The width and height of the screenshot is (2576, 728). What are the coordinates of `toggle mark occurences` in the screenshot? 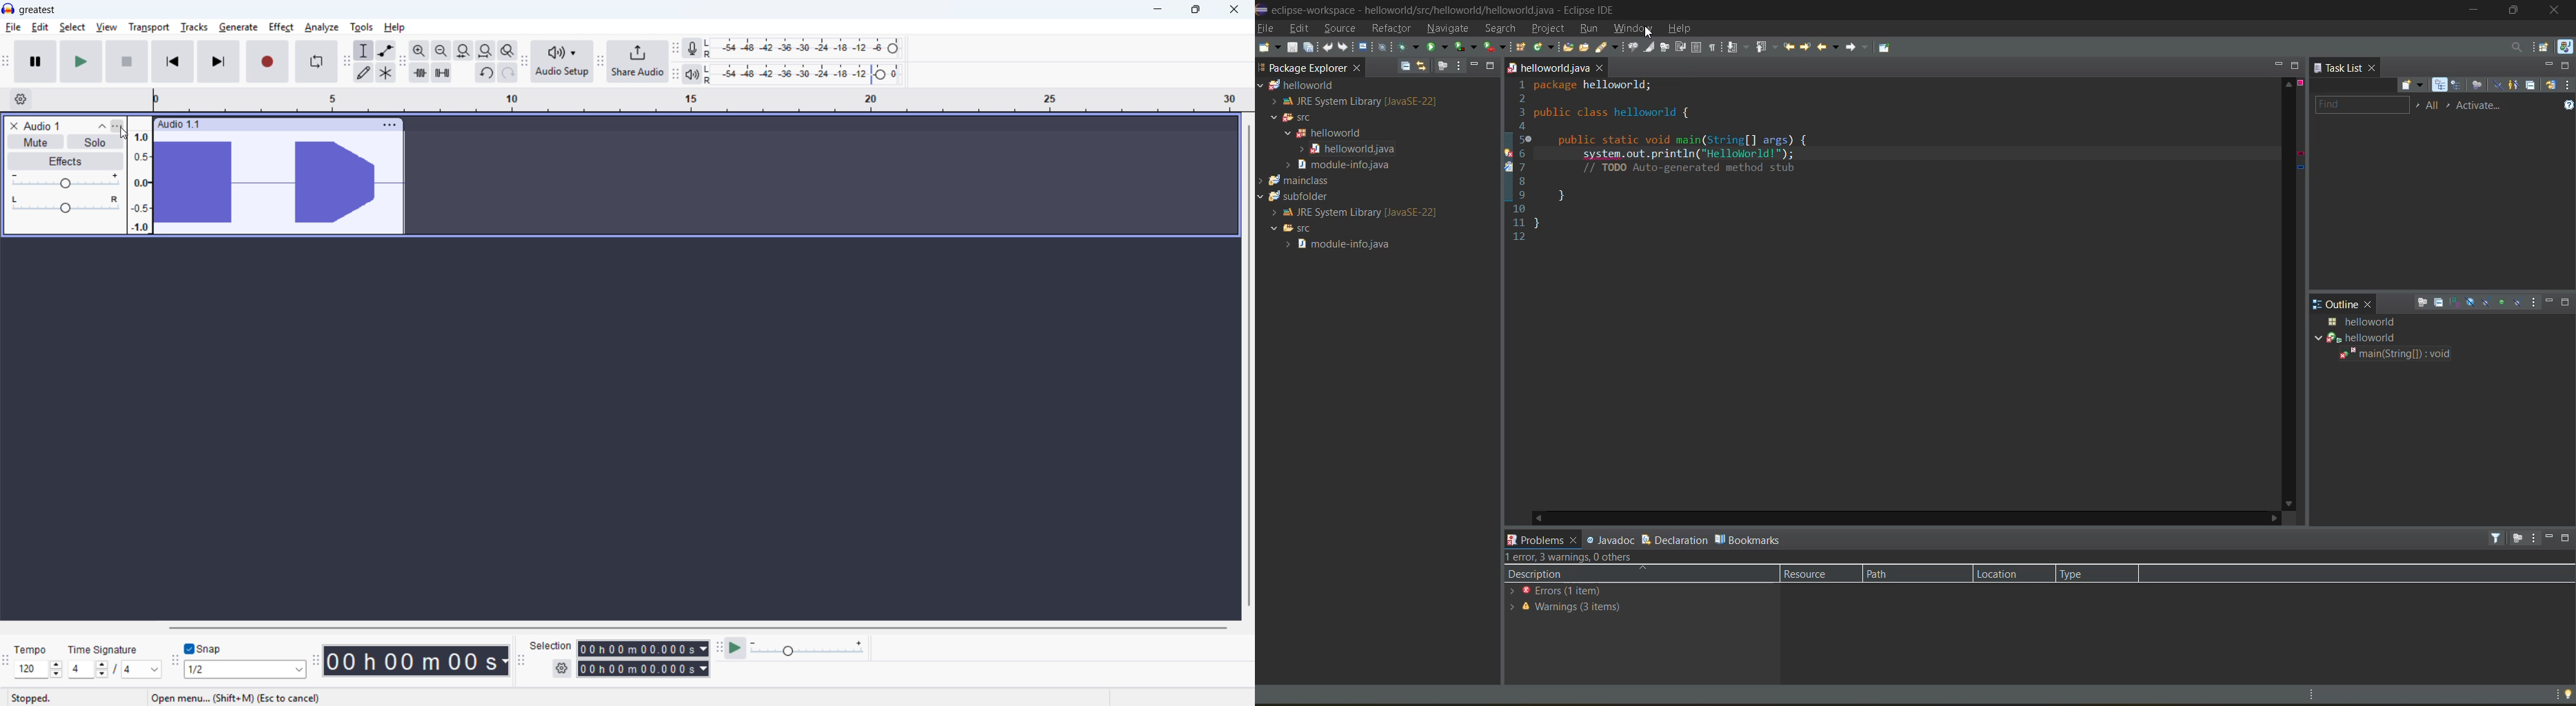 It's located at (1651, 49).